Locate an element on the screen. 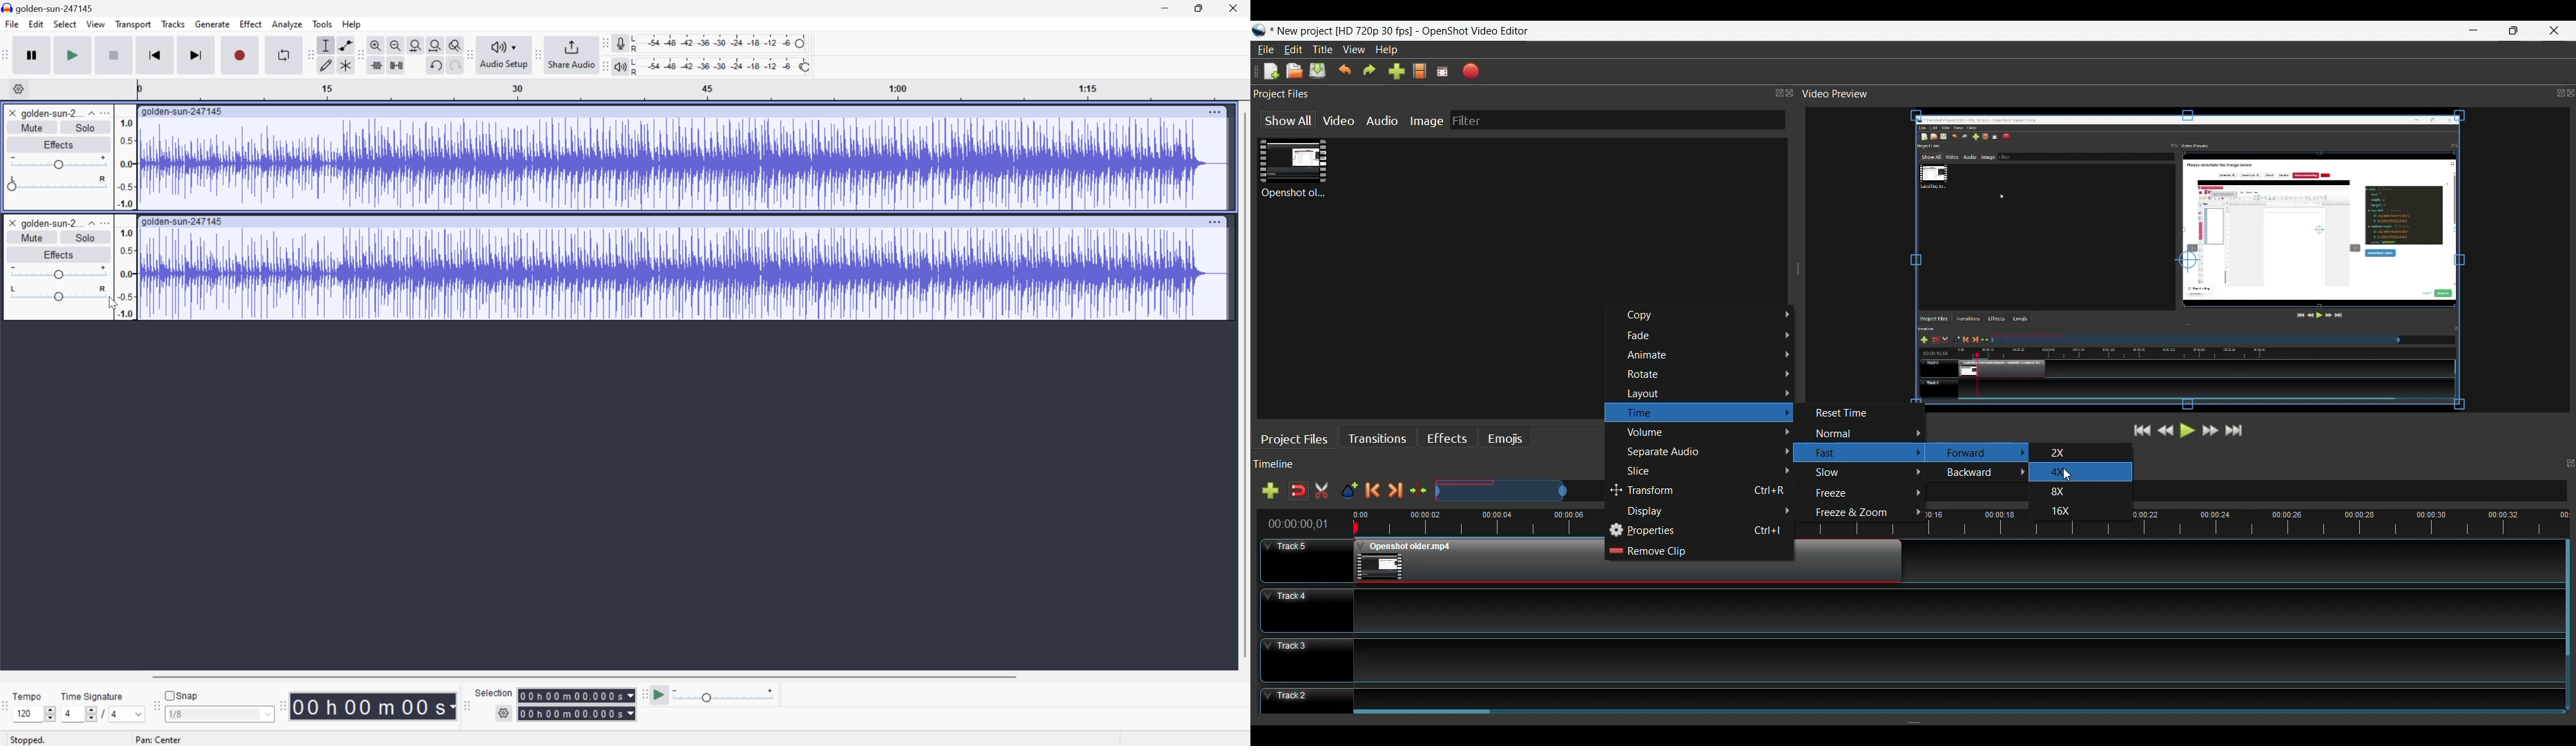 The width and height of the screenshot is (2576, 756). golden-sun-2 is located at coordinates (51, 114).